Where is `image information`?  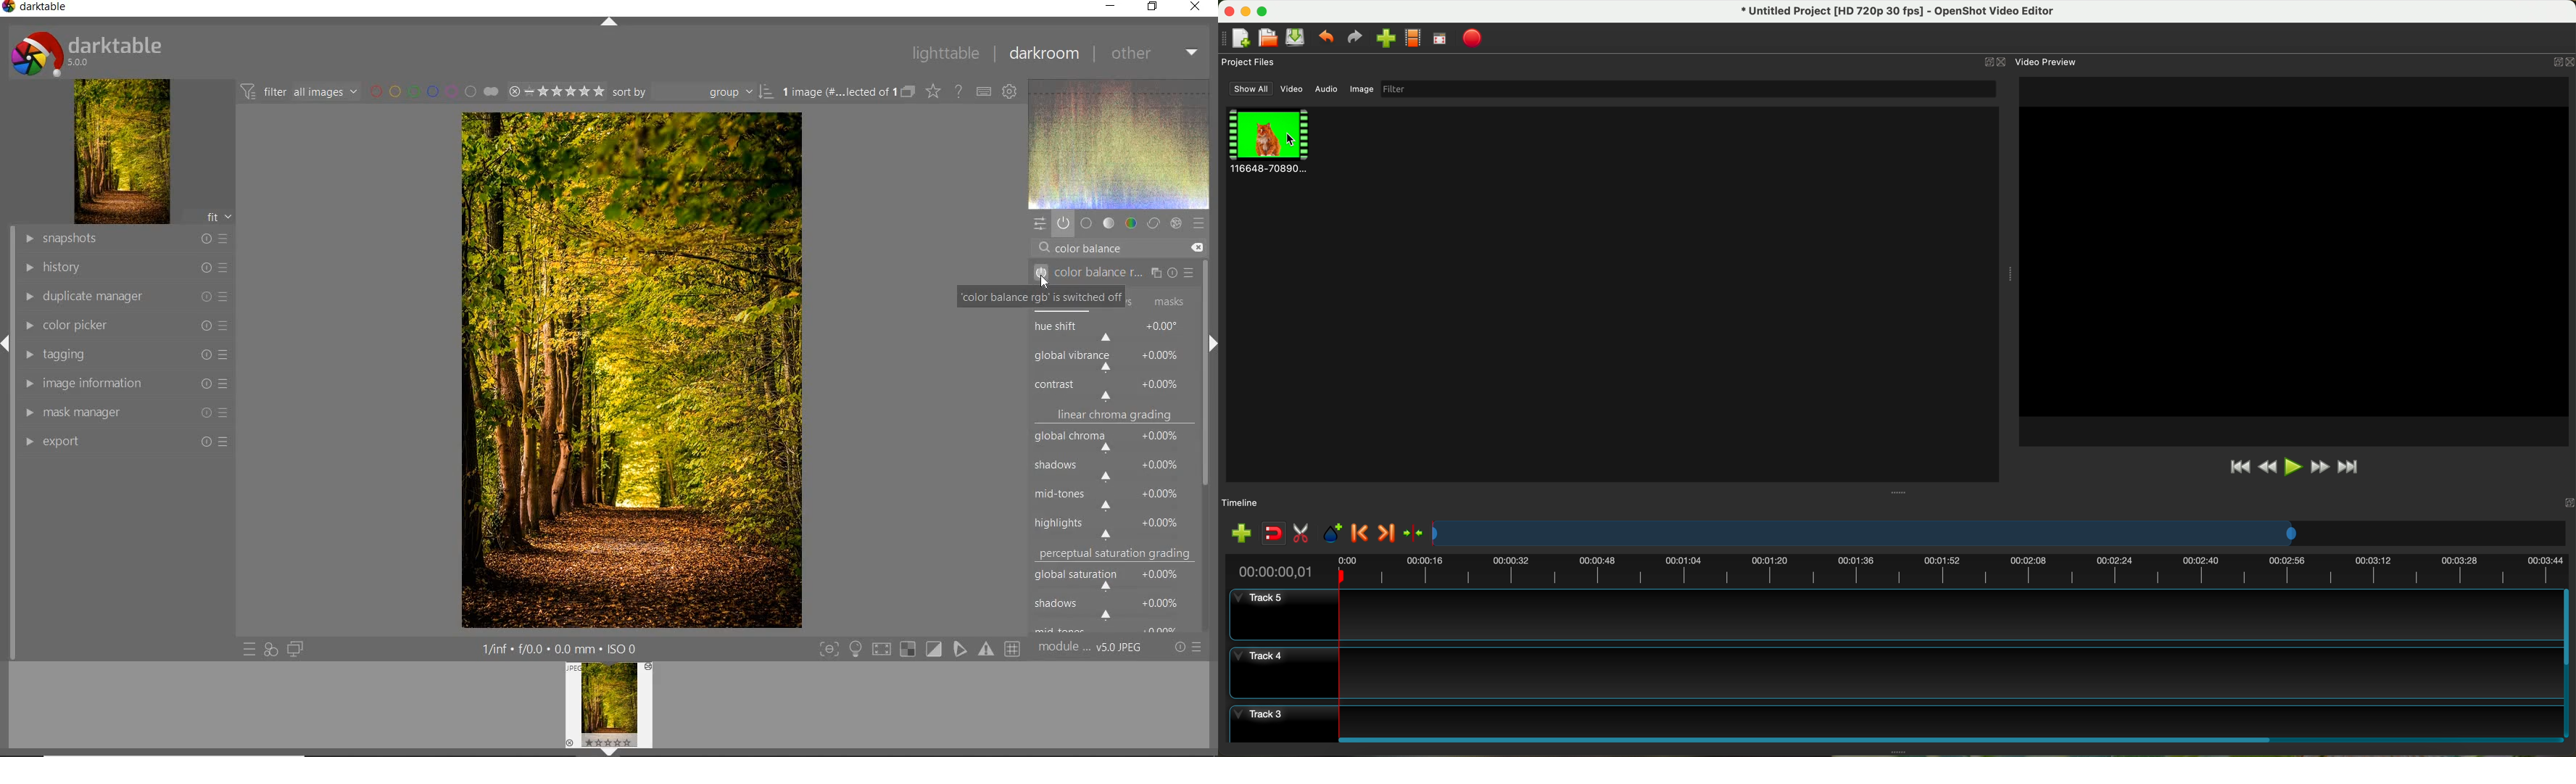 image information is located at coordinates (123, 383).